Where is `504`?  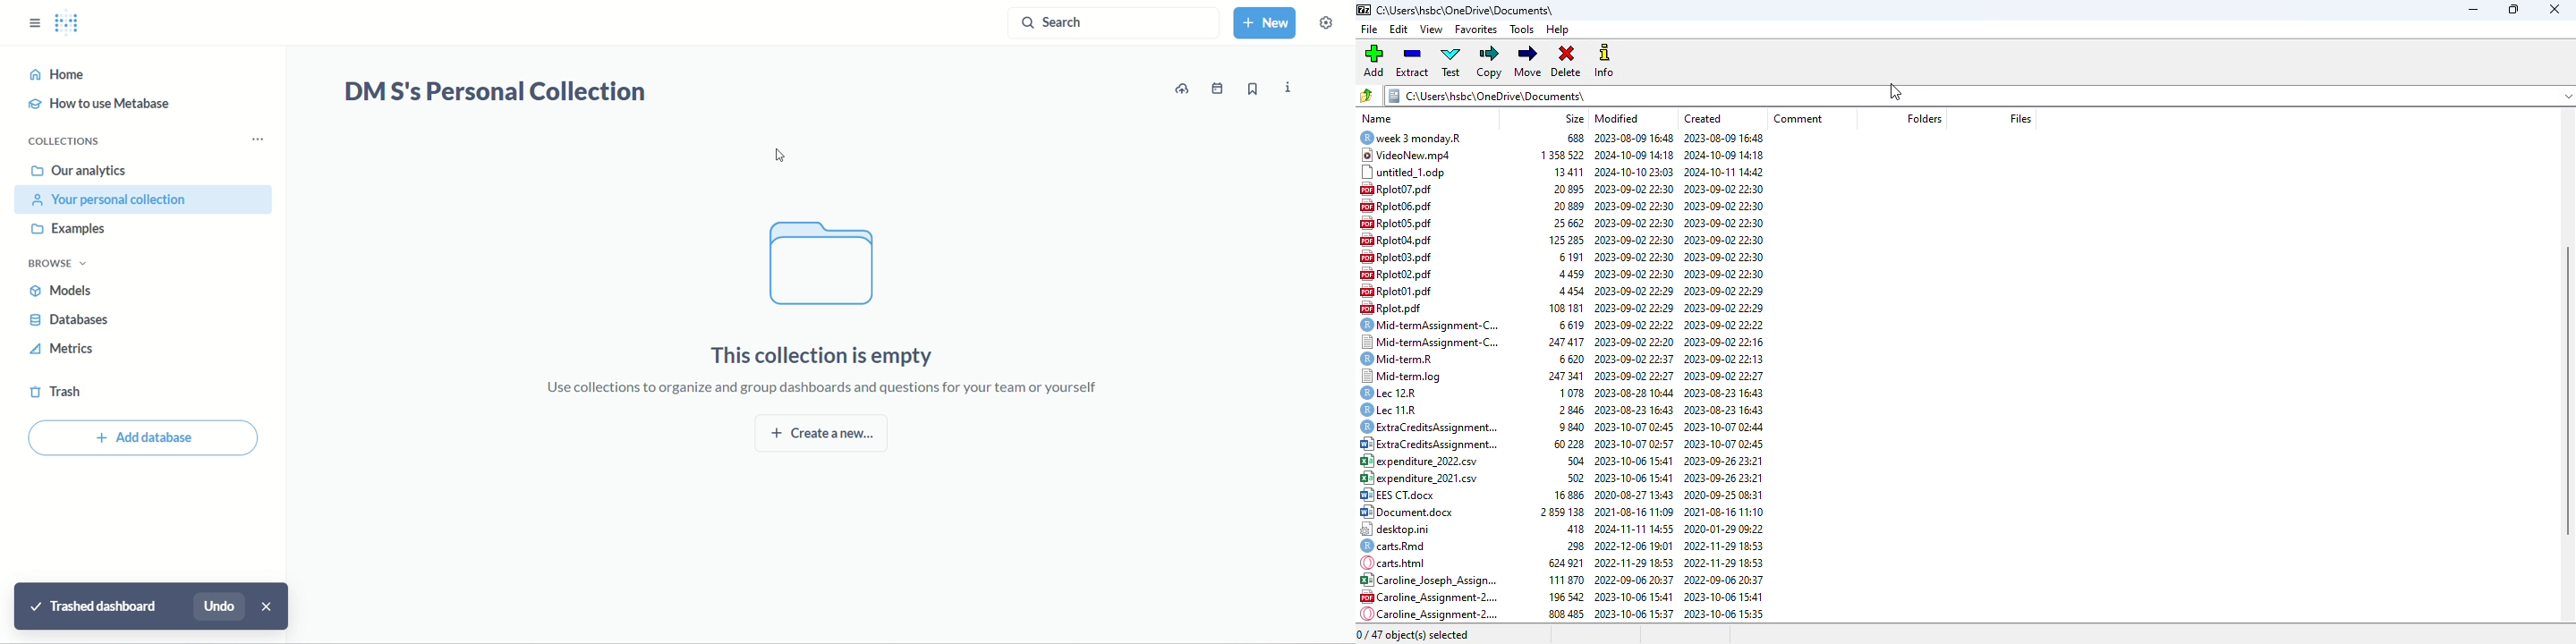 504 is located at coordinates (1569, 461).